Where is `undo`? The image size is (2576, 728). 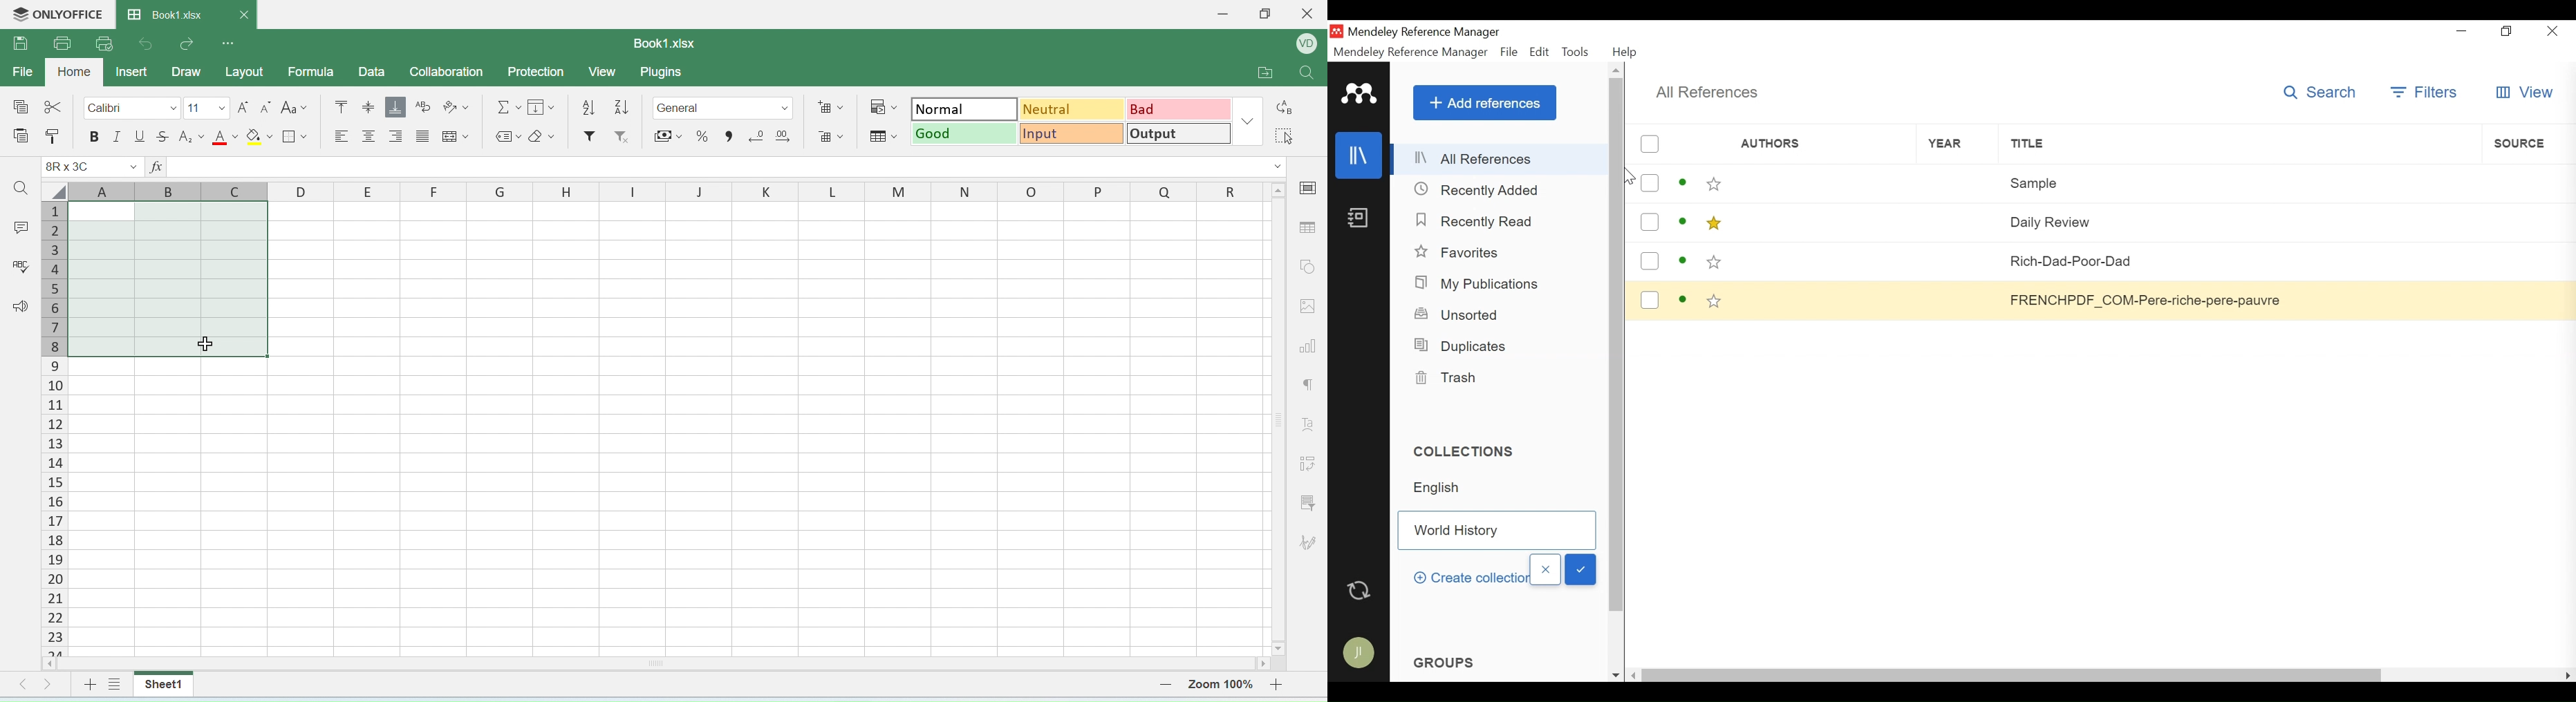
undo is located at coordinates (151, 42).